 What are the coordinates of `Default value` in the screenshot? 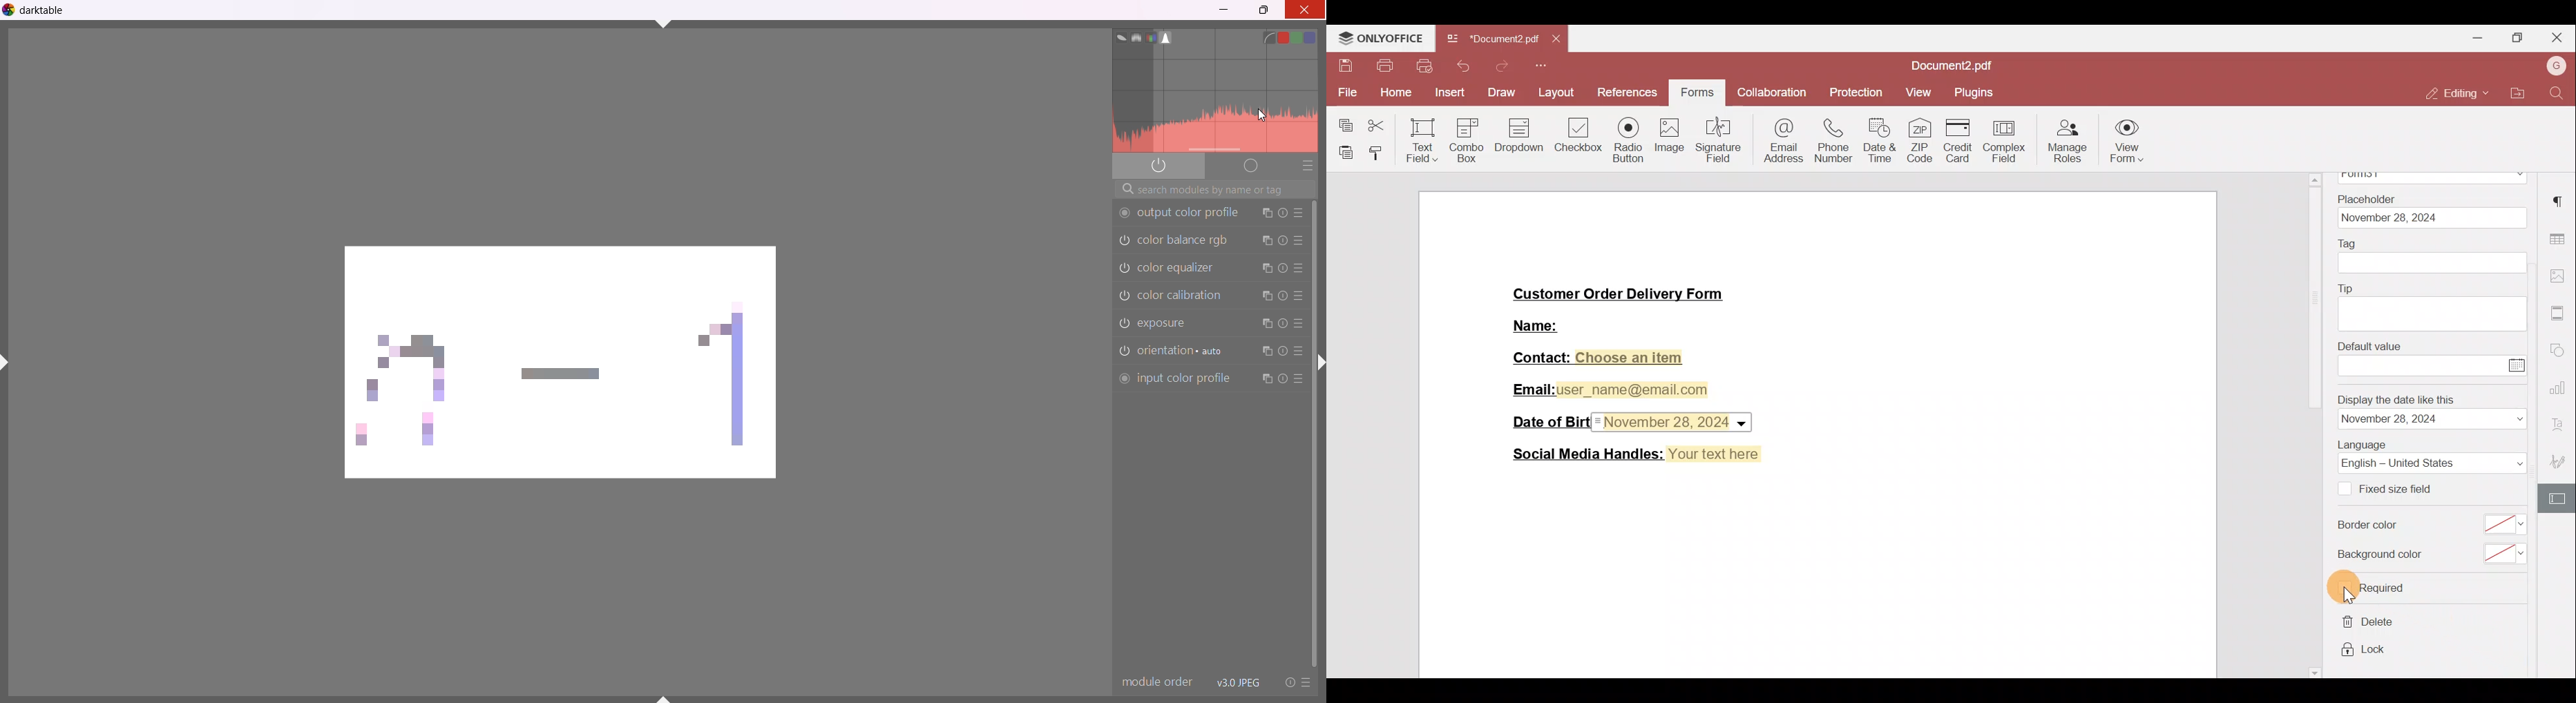 It's located at (2371, 346).